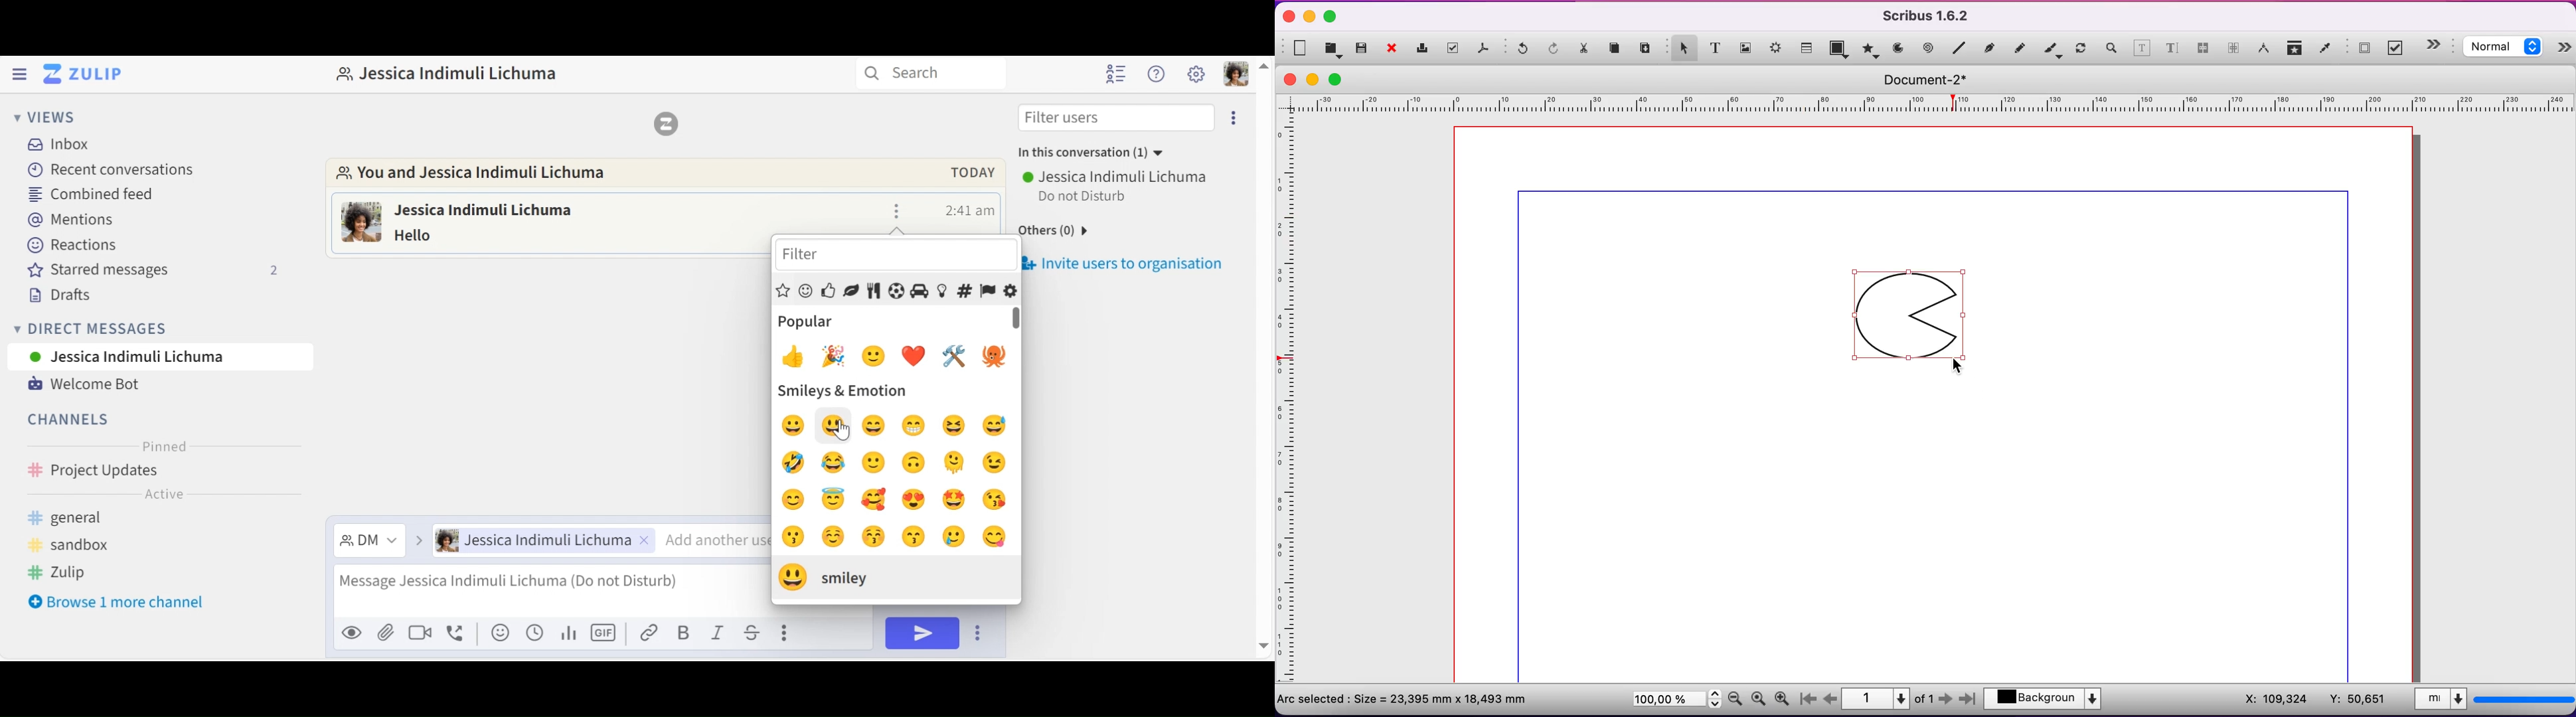 Image resolution: width=2576 pixels, height=728 pixels. Describe the element at coordinates (149, 329) in the screenshot. I see `Direct Mesages` at that location.